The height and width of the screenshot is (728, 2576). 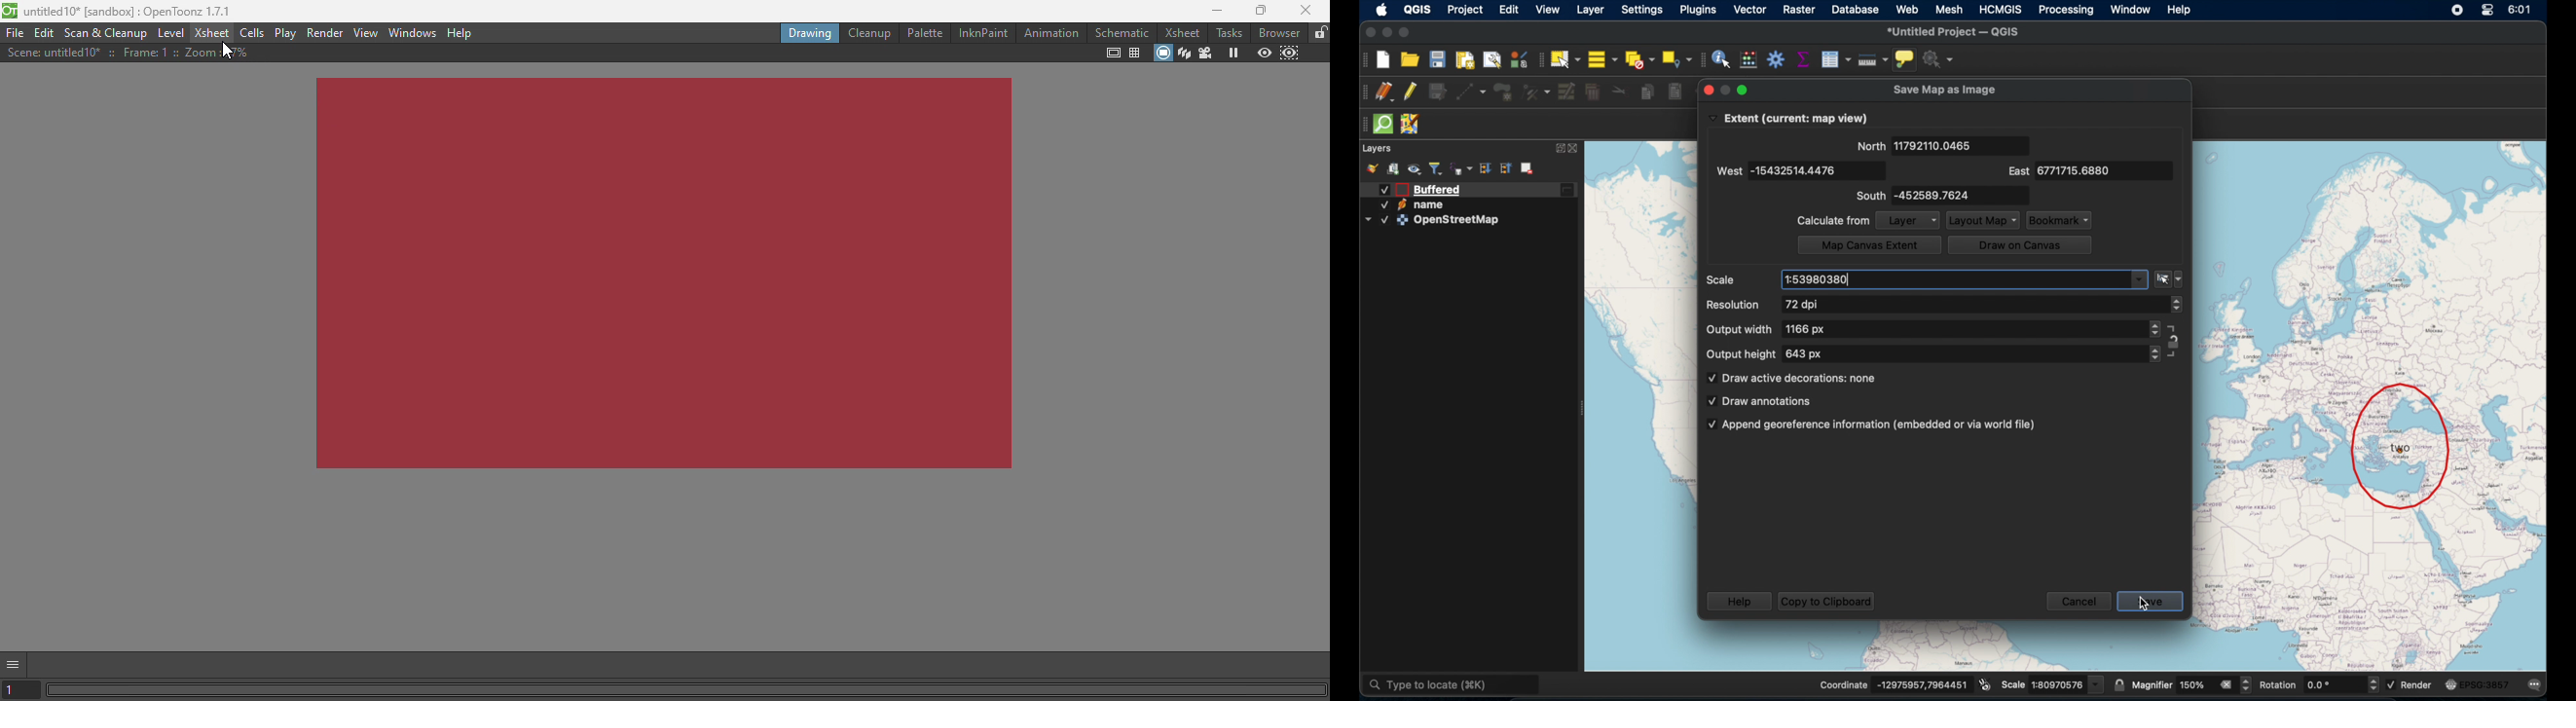 I want to click on Canvas, so click(x=662, y=275).